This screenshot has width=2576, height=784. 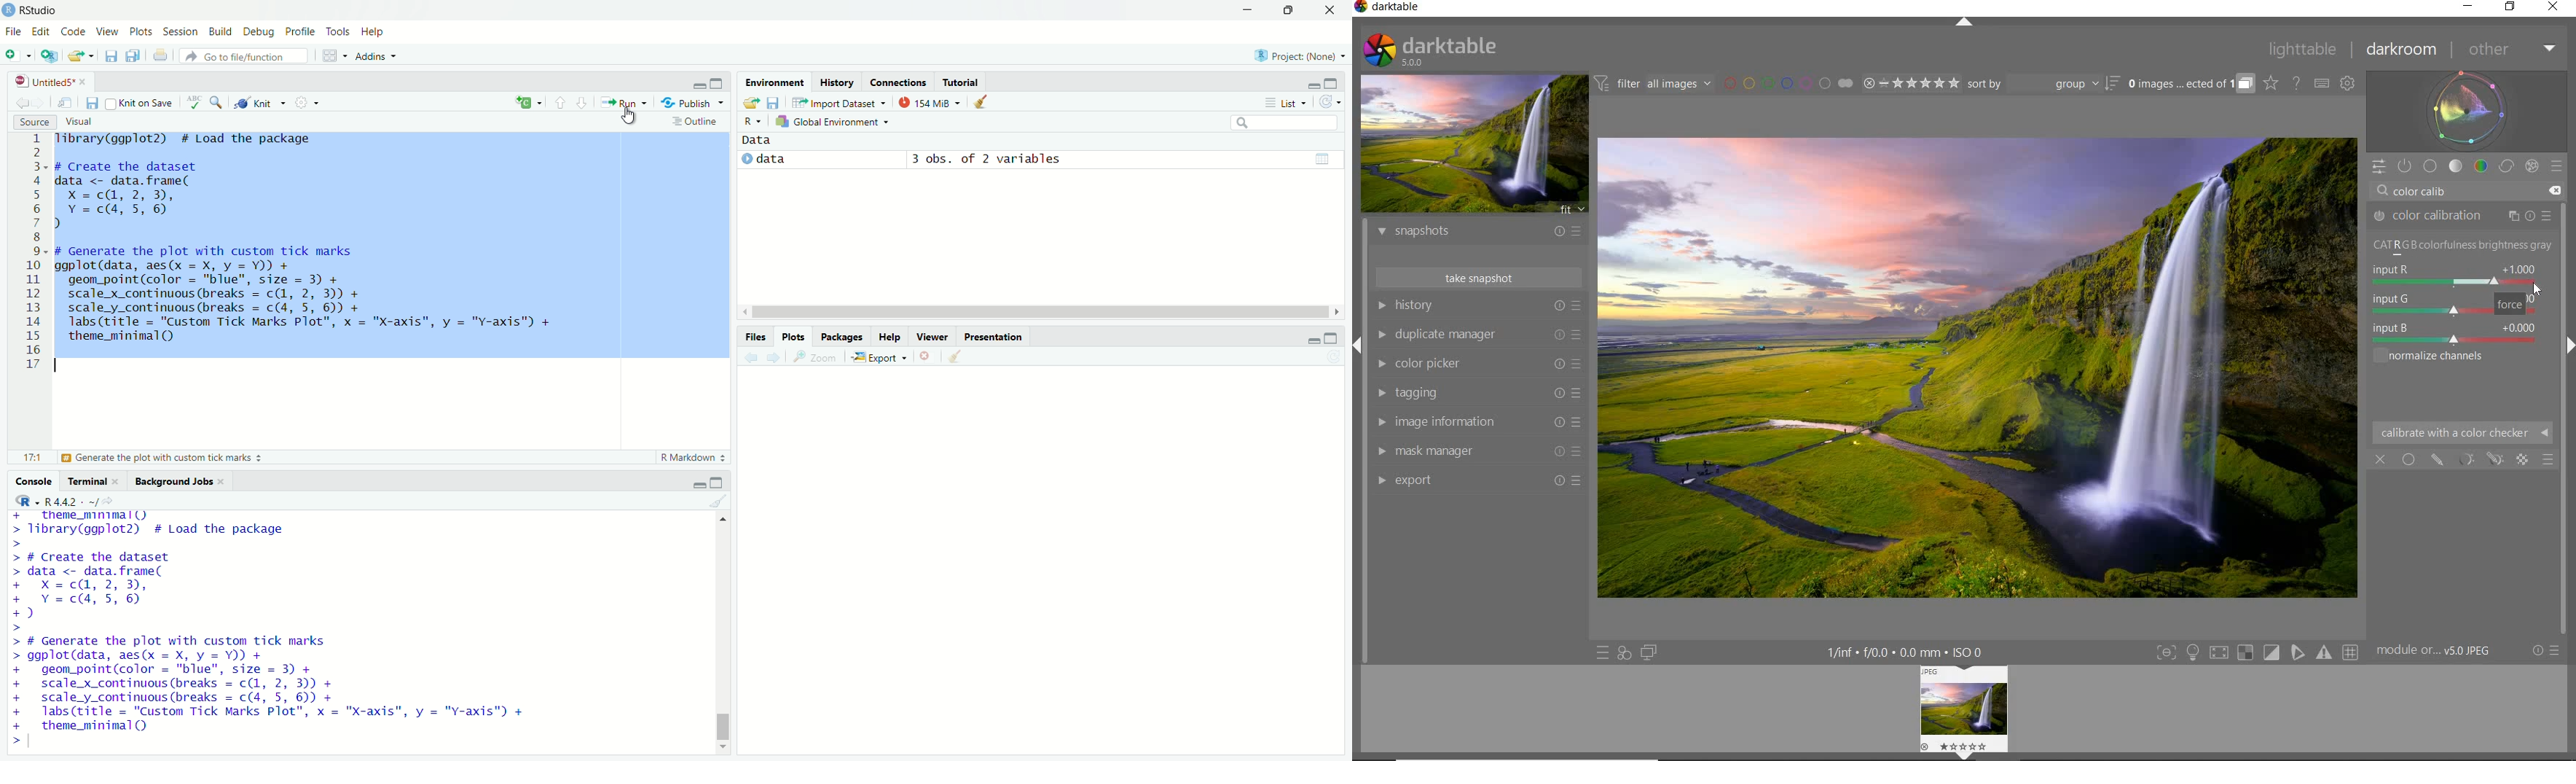 I want to click on save current document, so click(x=92, y=101).